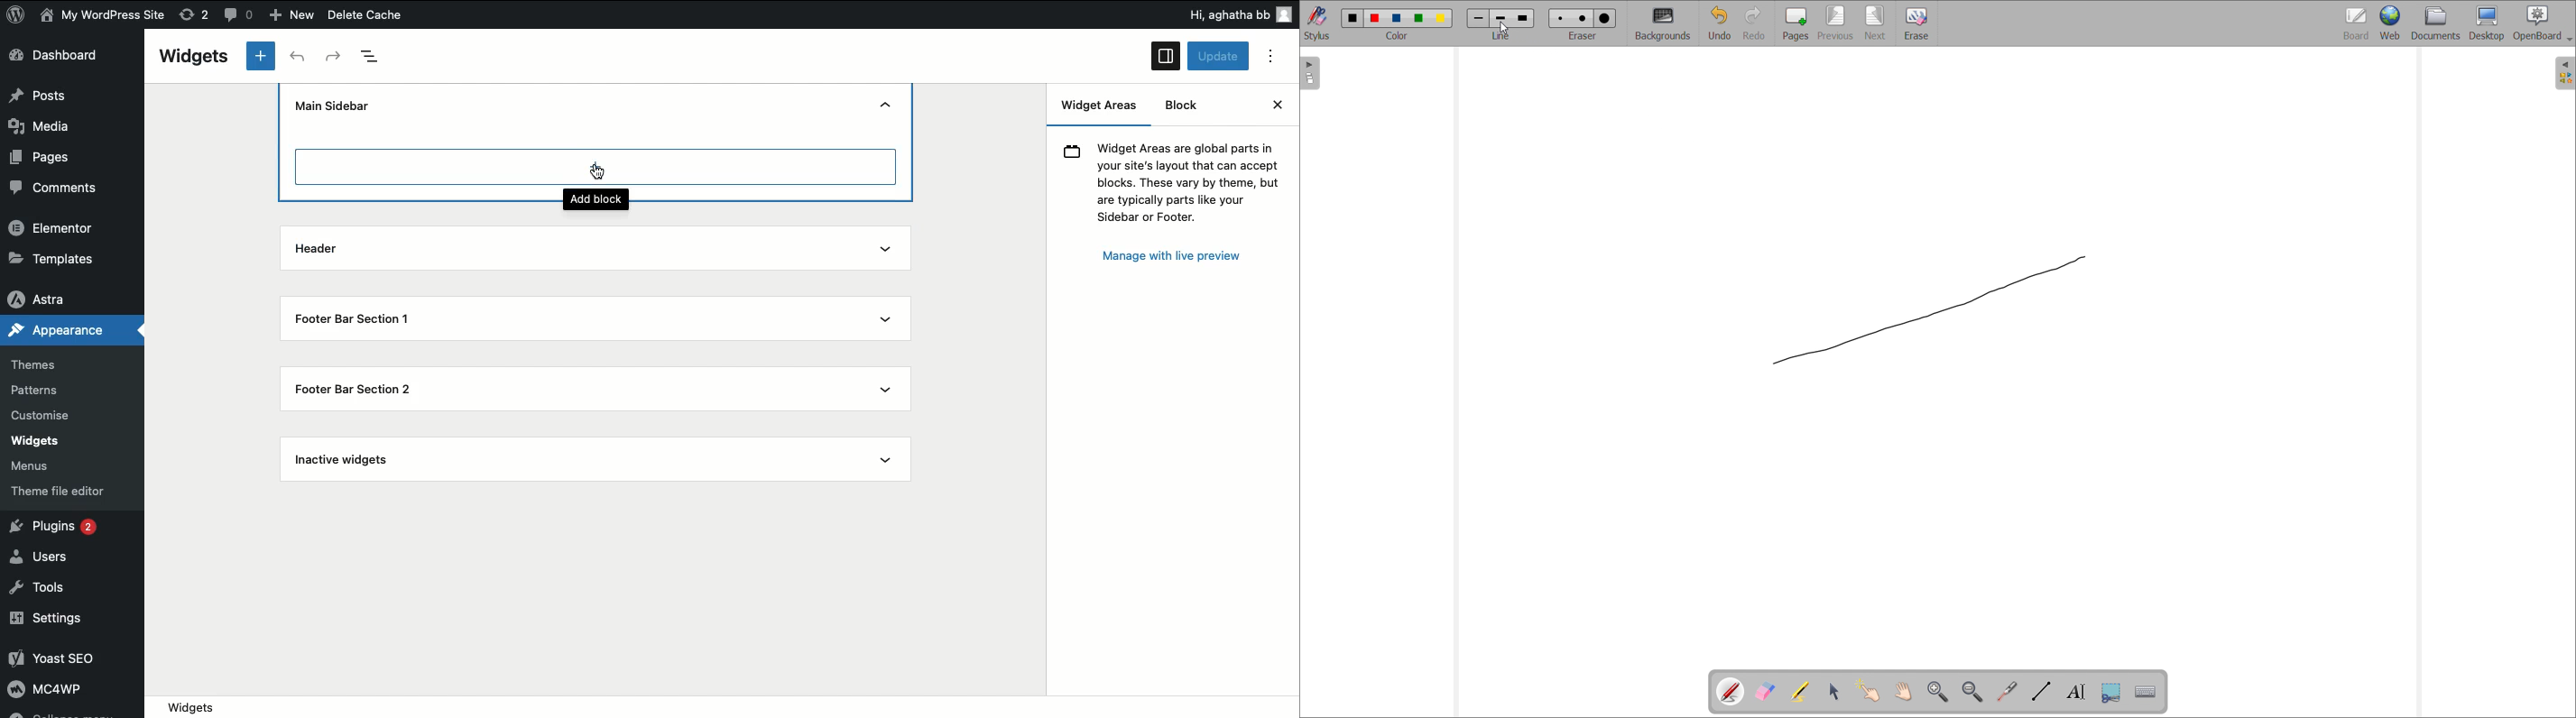  Describe the element at coordinates (58, 692) in the screenshot. I see `MC4wp` at that location.